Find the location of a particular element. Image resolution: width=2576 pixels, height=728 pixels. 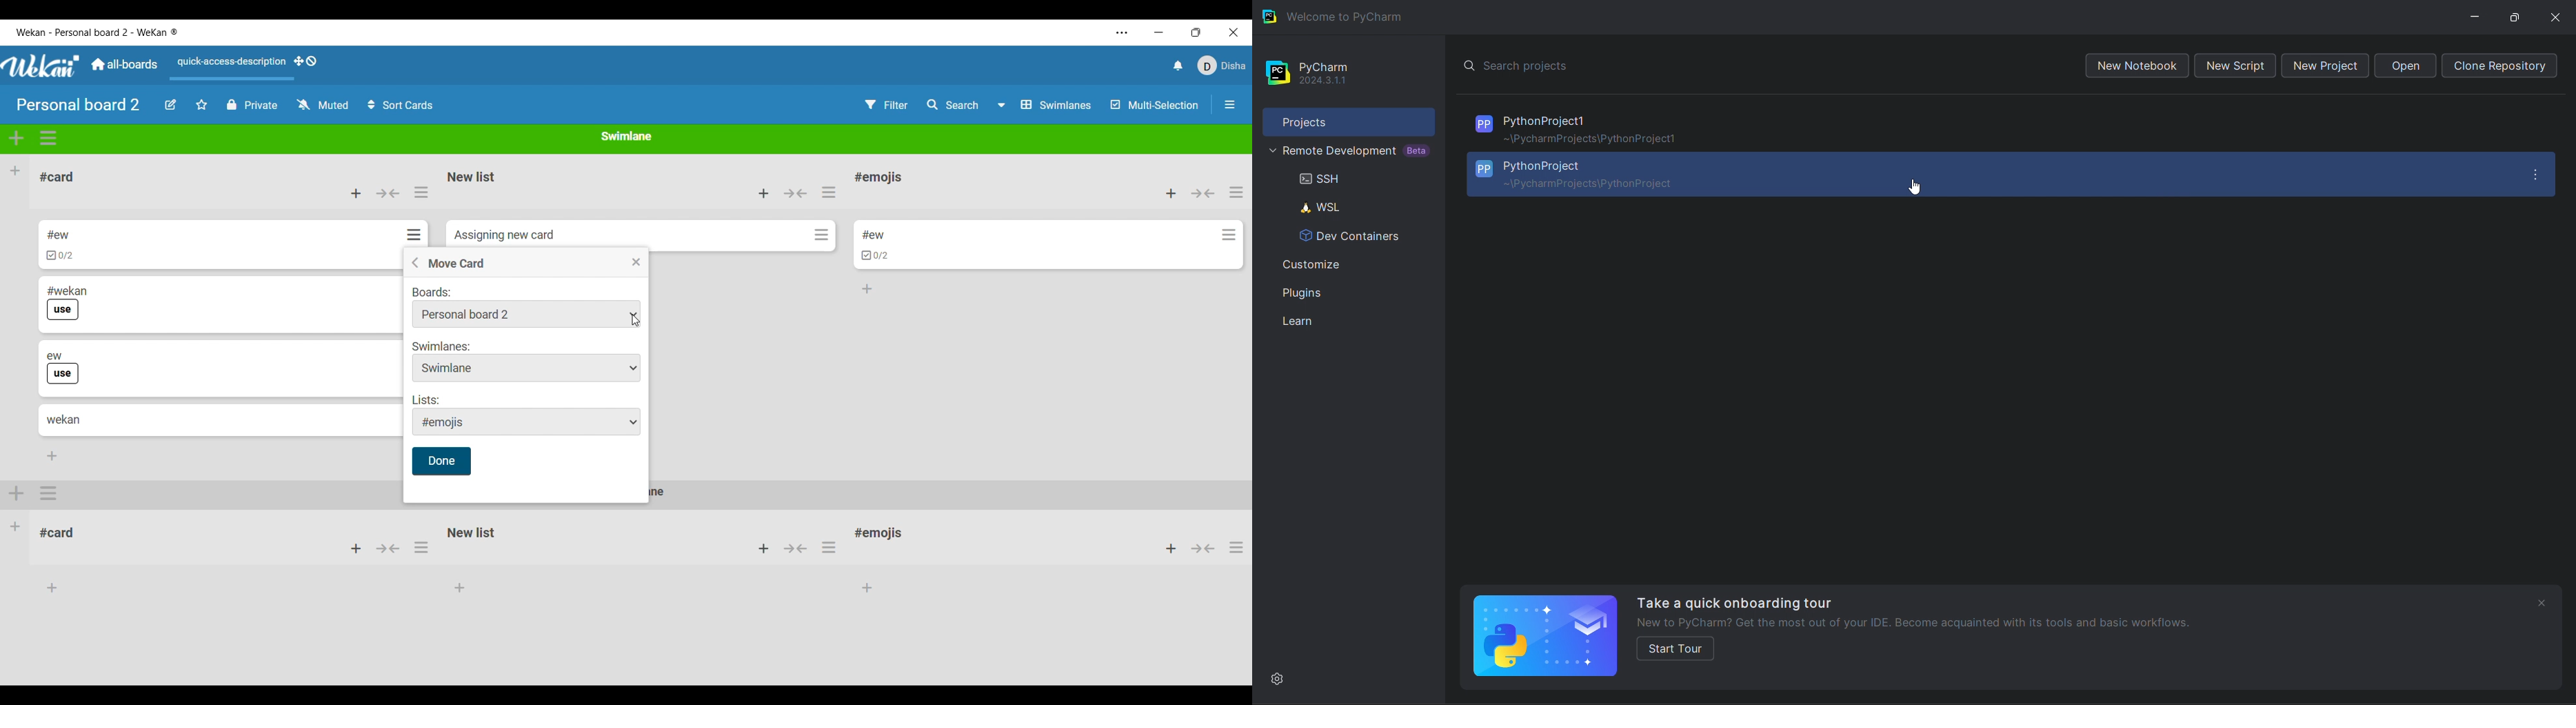

search bar is located at coordinates (1753, 64).